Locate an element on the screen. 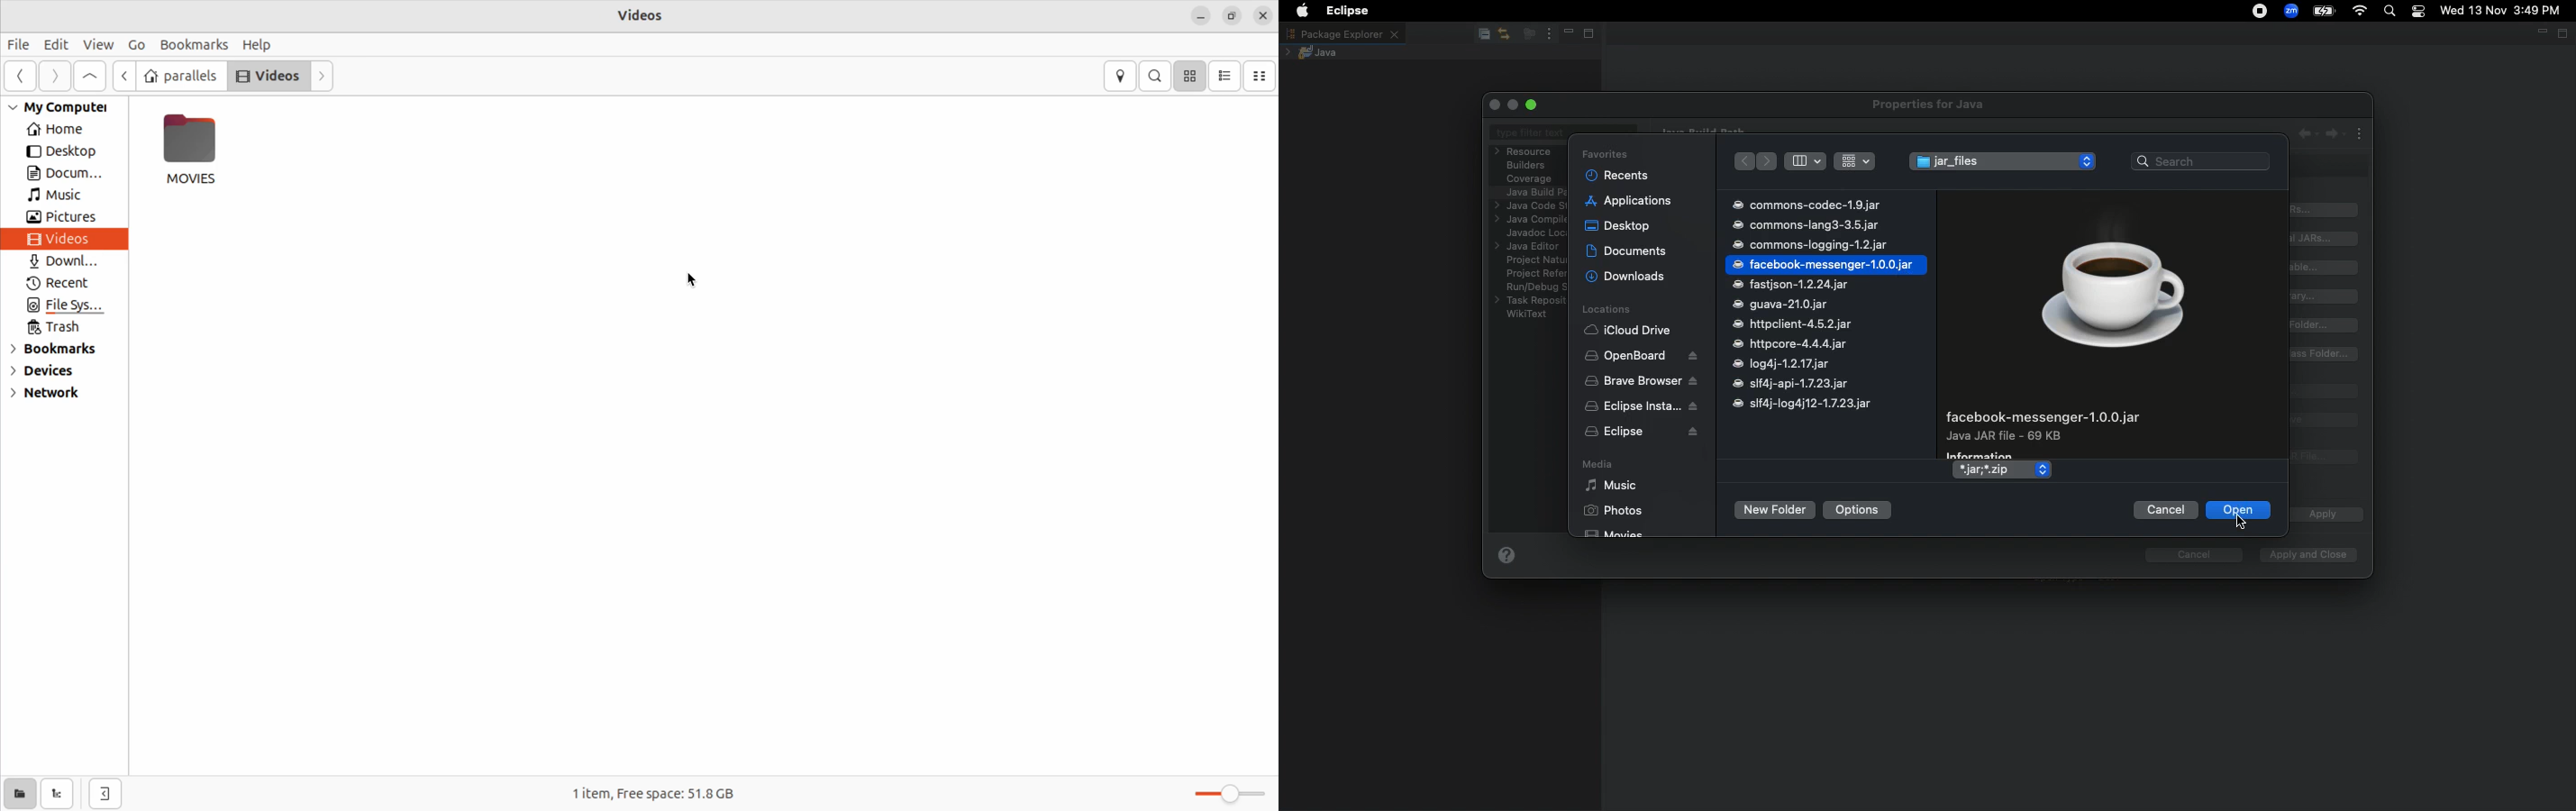 The image size is (2576, 812). Type filter text is located at coordinates (1531, 134).